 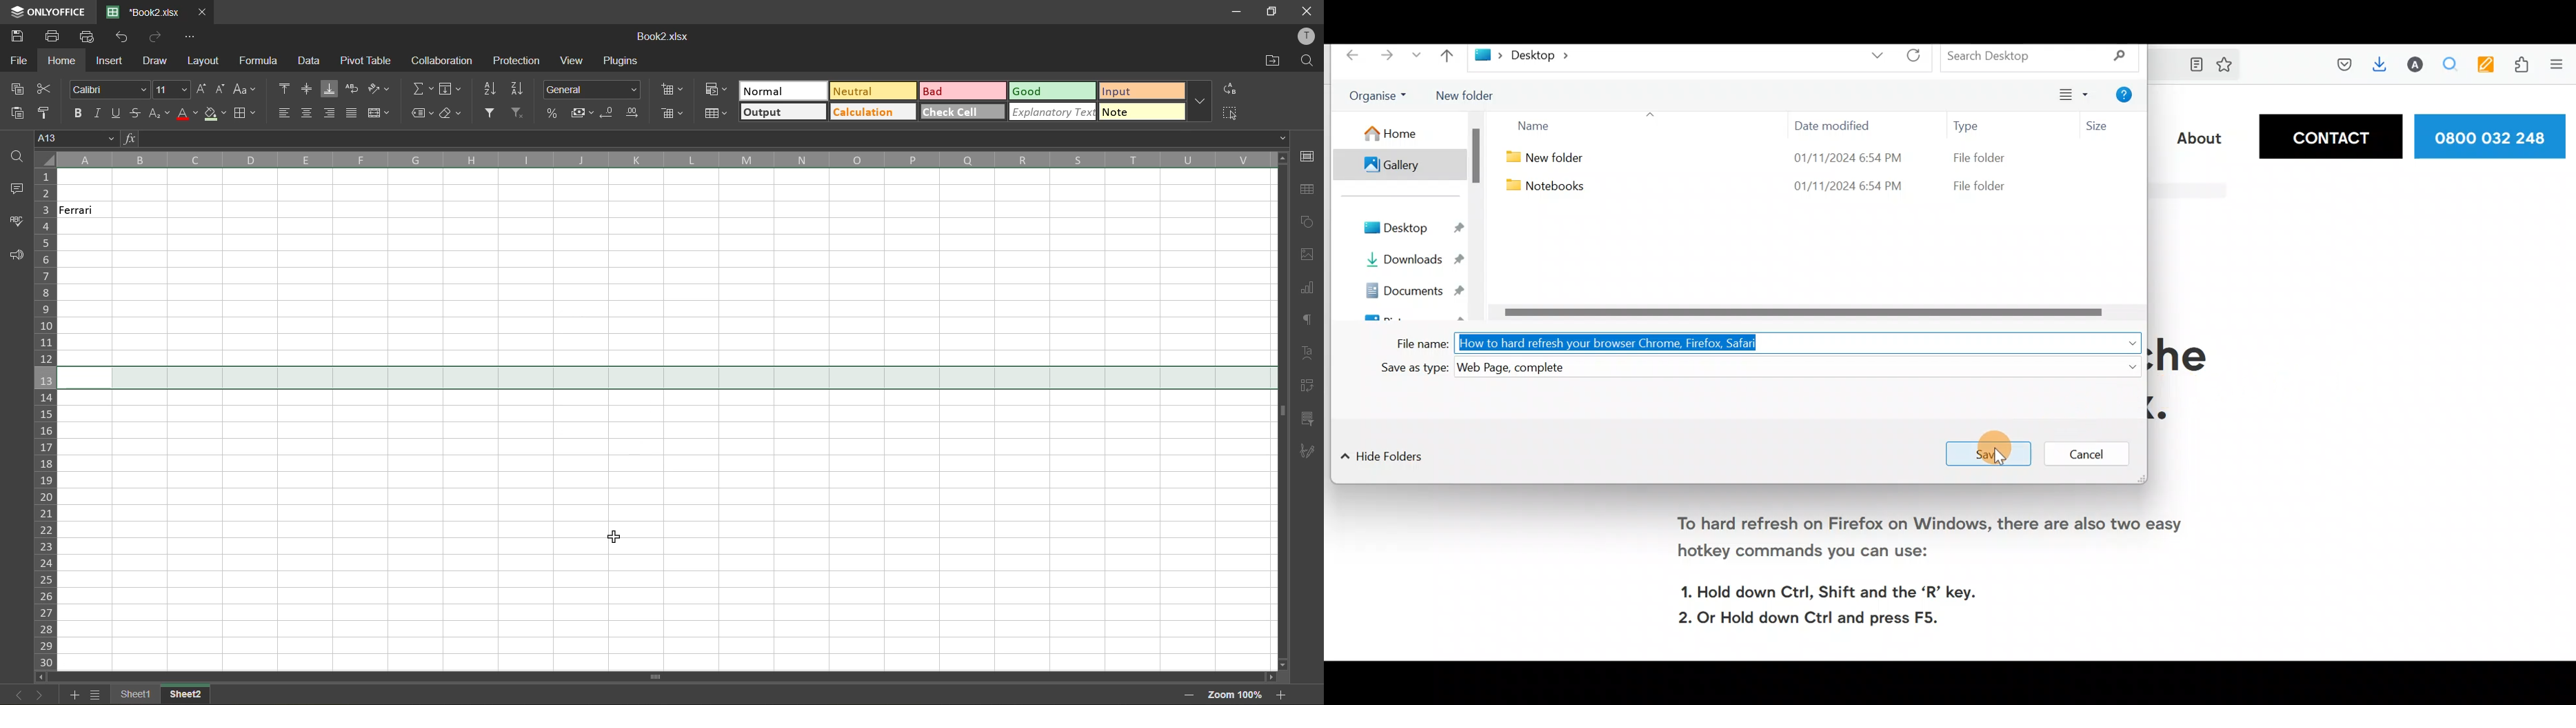 What do you see at coordinates (2086, 453) in the screenshot?
I see `Cancel` at bounding box center [2086, 453].